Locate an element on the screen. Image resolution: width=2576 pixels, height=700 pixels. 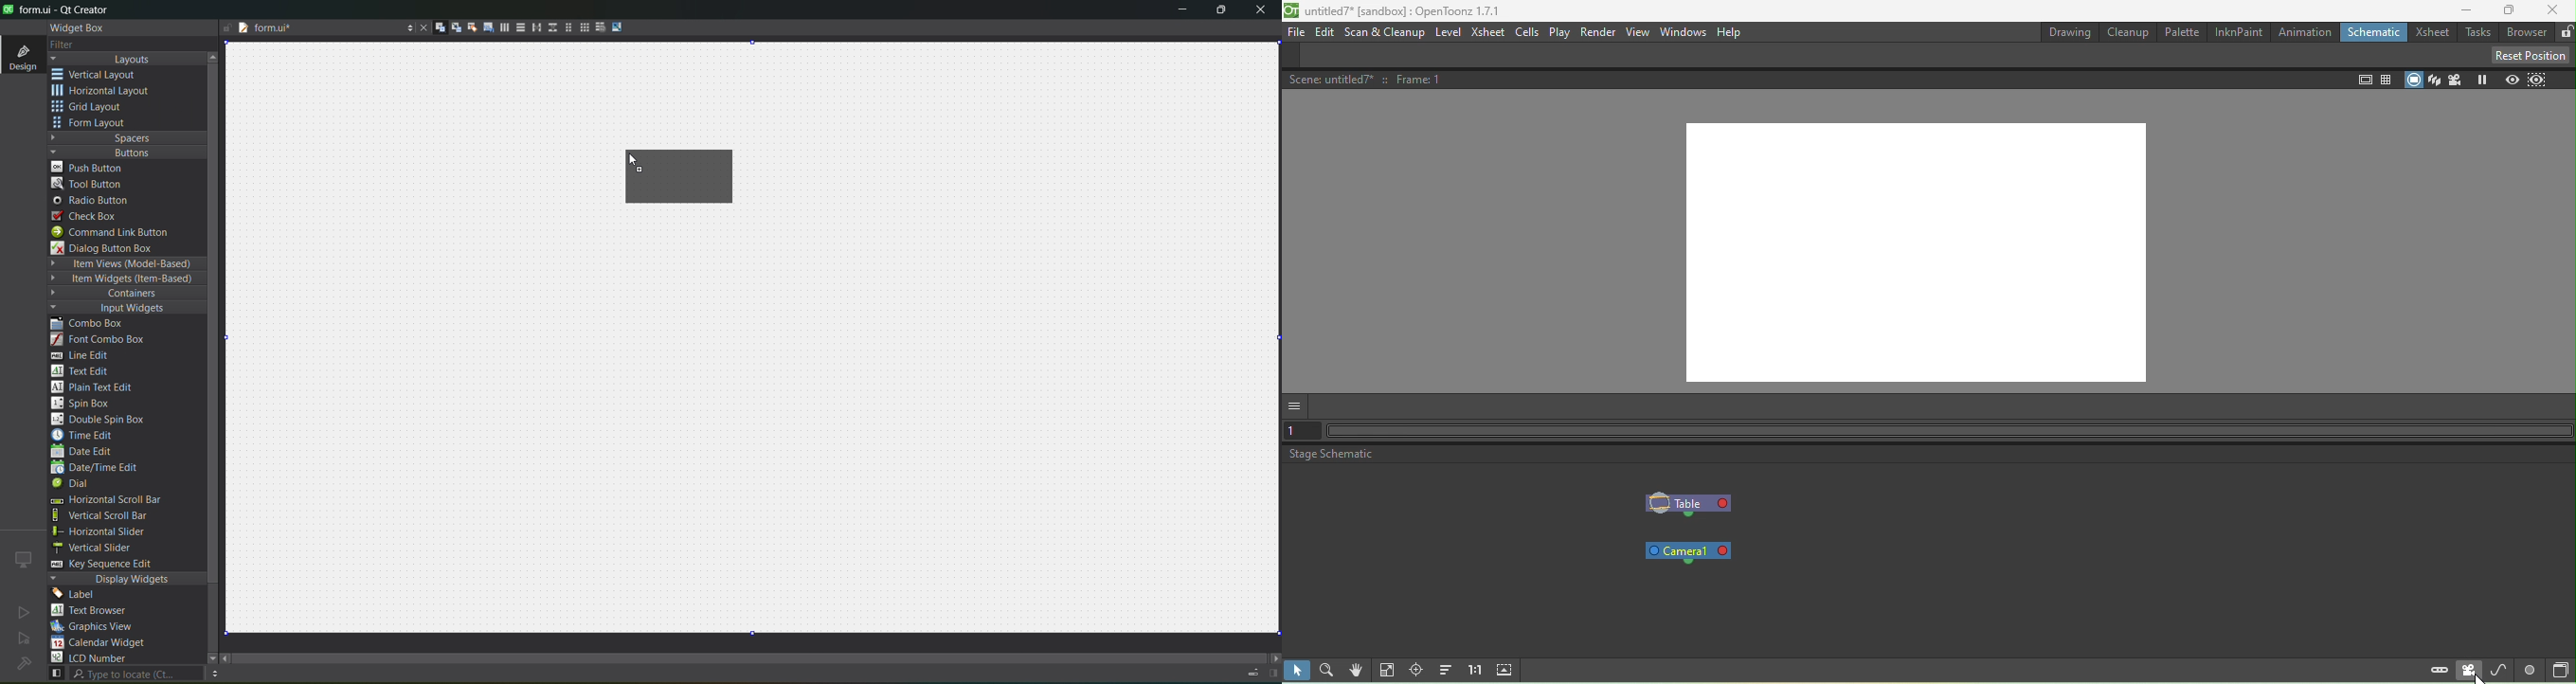
icon is located at coordinates (24, 559).